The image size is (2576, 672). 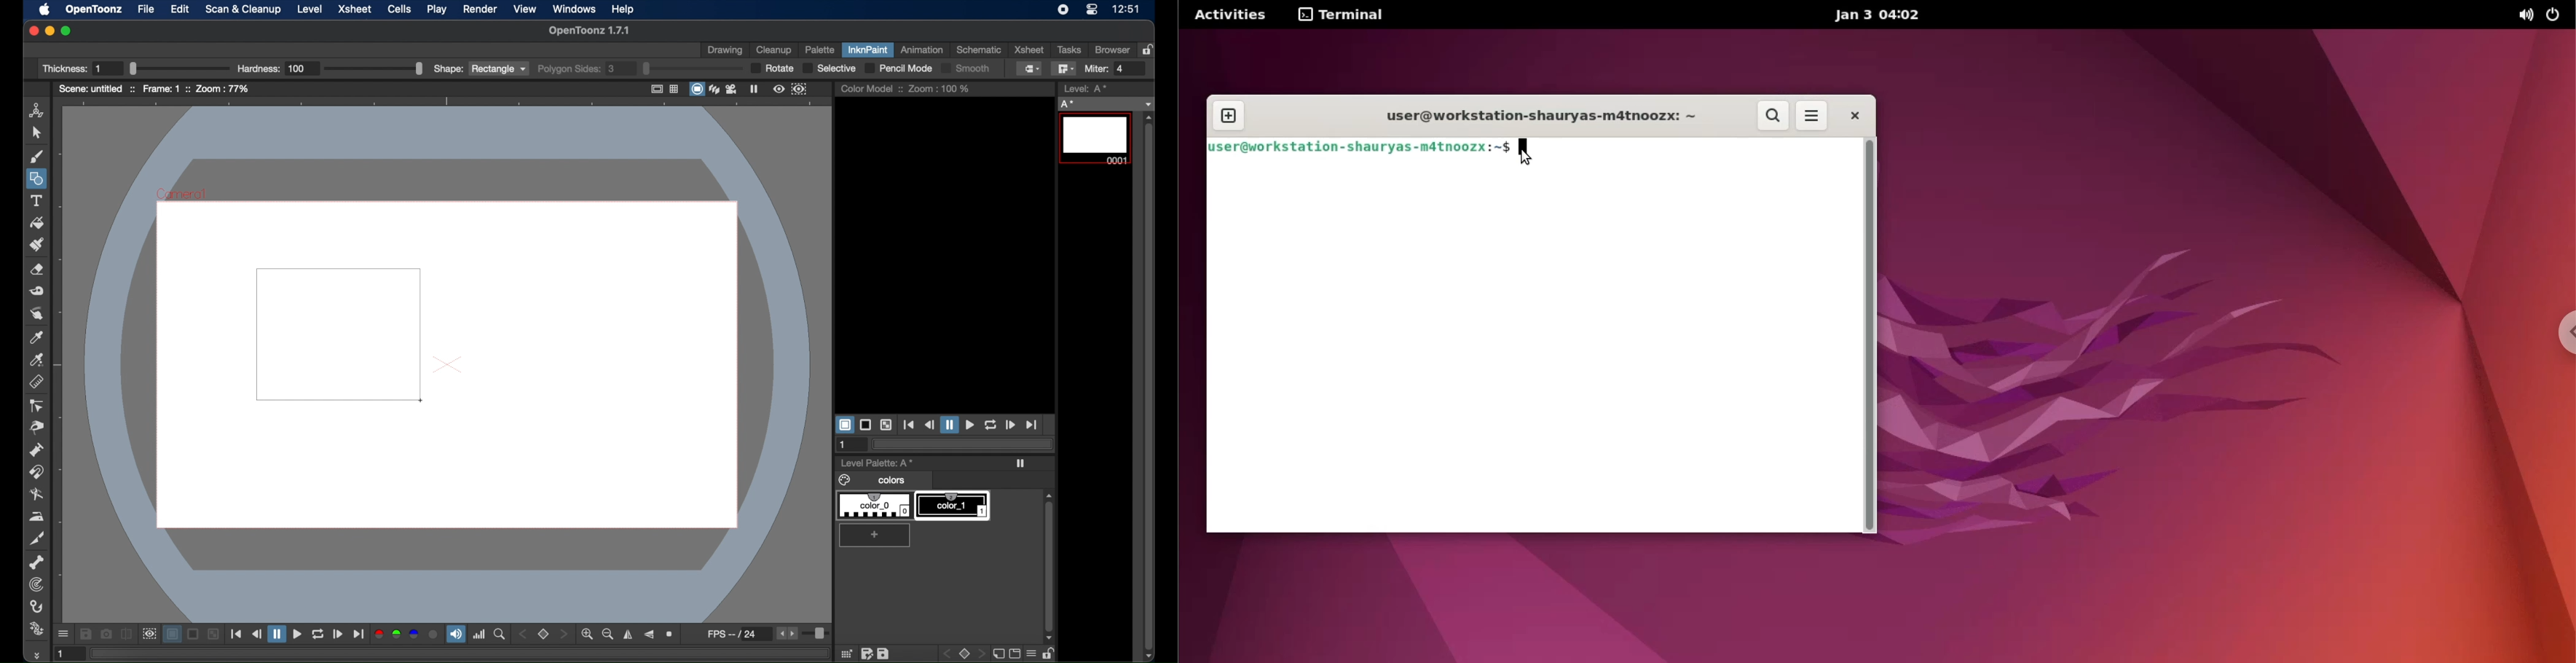 What do you see at coordinates (379, 634) in the screenshot?
I see `red channel` at bounding box center [379, 634].